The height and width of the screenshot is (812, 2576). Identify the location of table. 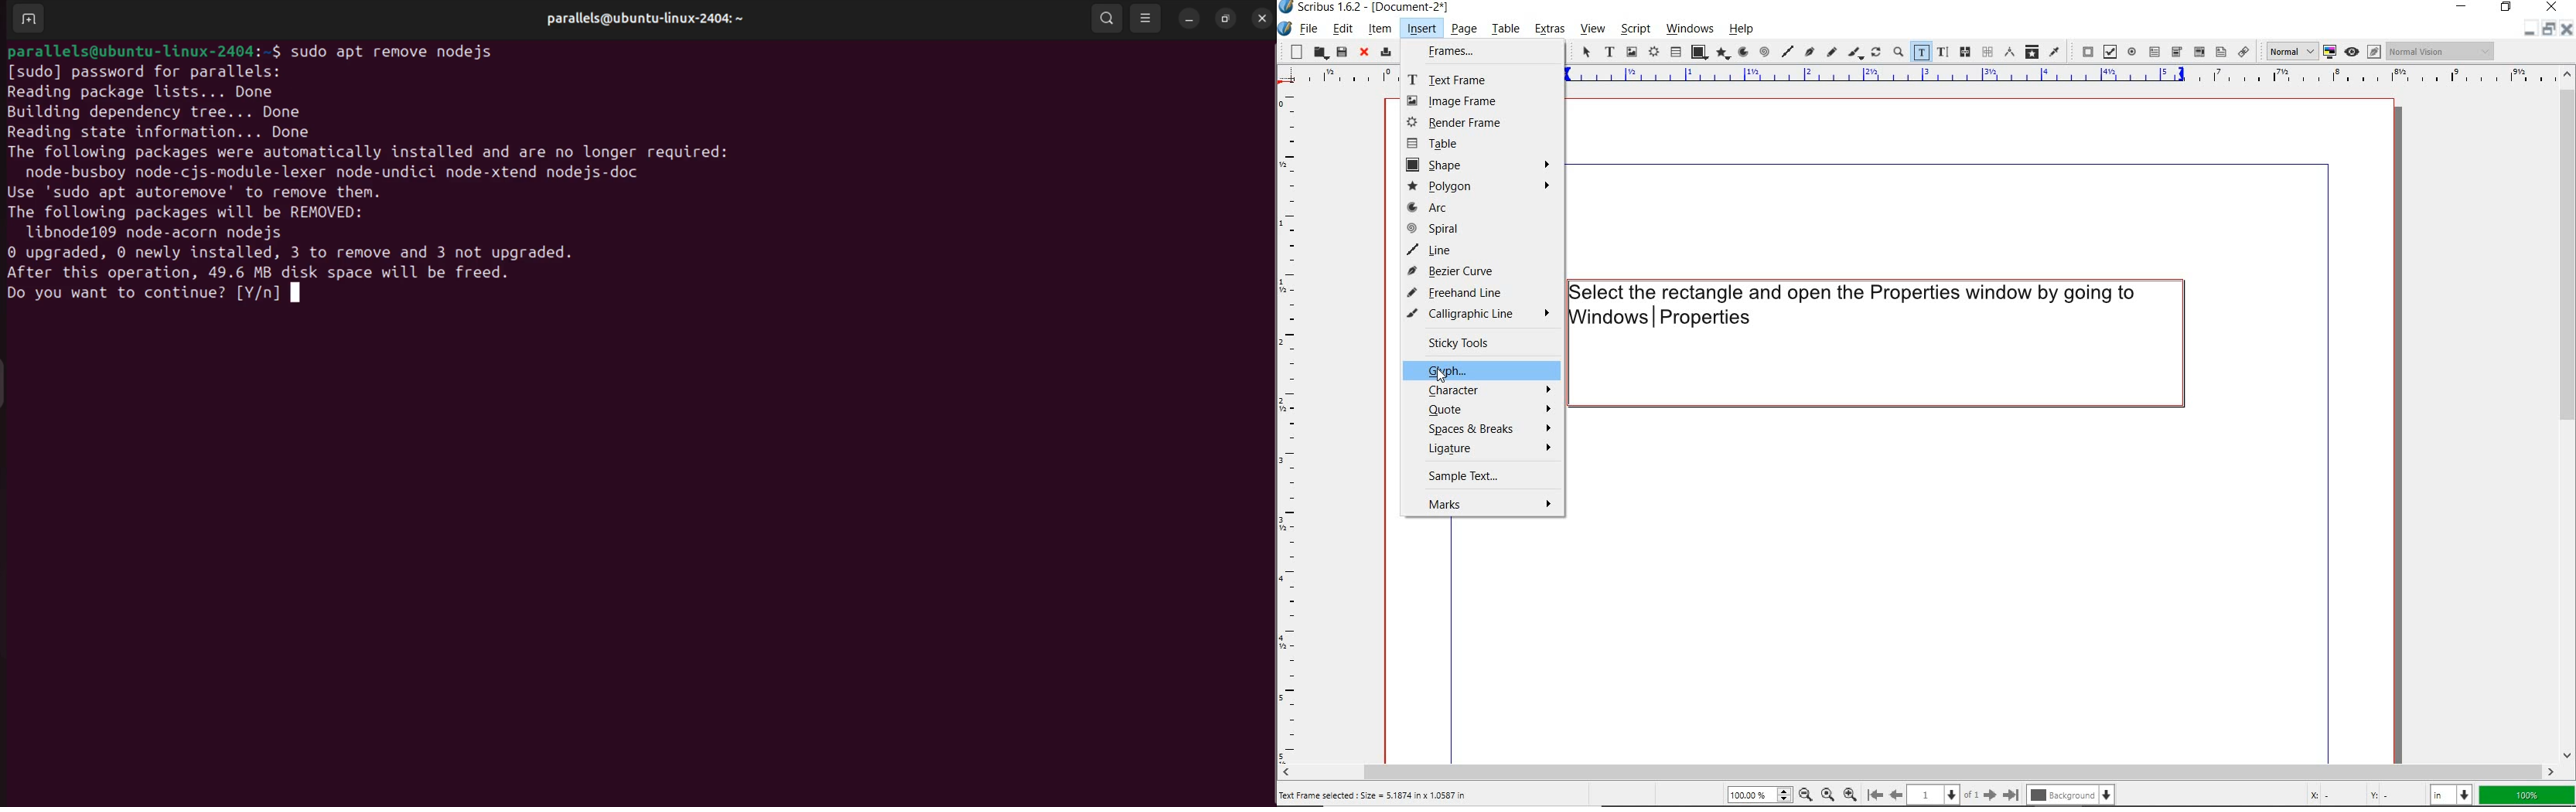
(1474, 144).